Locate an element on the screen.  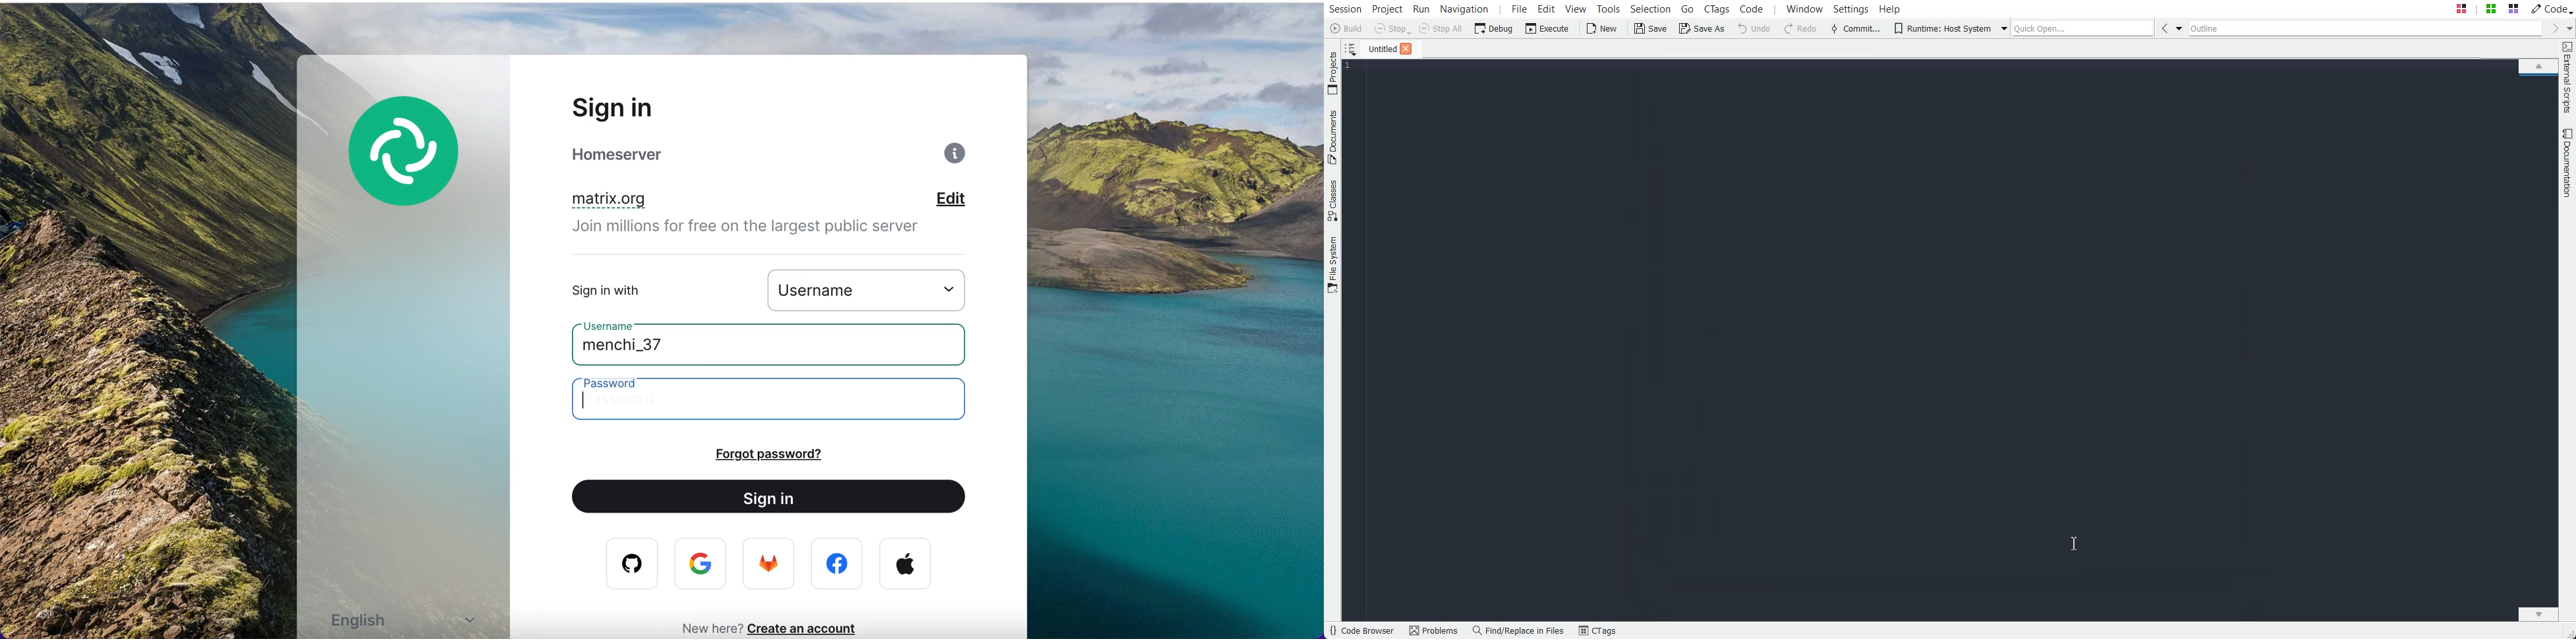
text cursor is located at coordinates (586, 399).